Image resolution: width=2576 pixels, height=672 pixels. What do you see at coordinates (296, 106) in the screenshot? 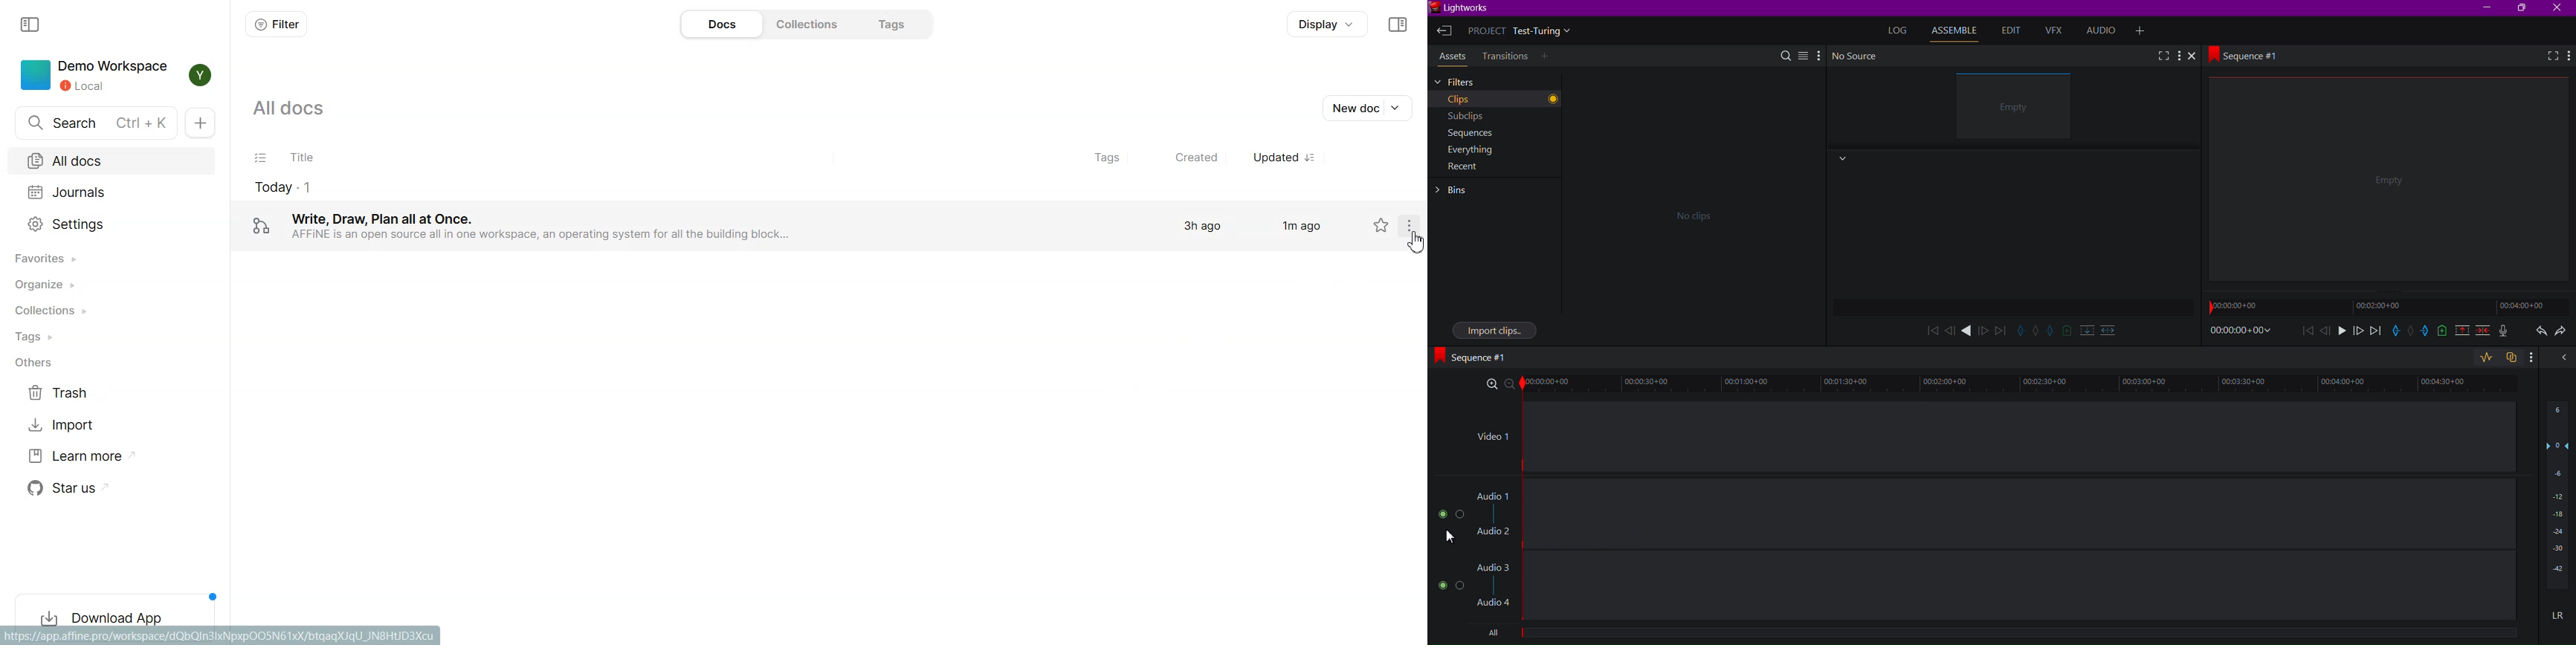
I see `All docs` at bounding box center [296, 106].